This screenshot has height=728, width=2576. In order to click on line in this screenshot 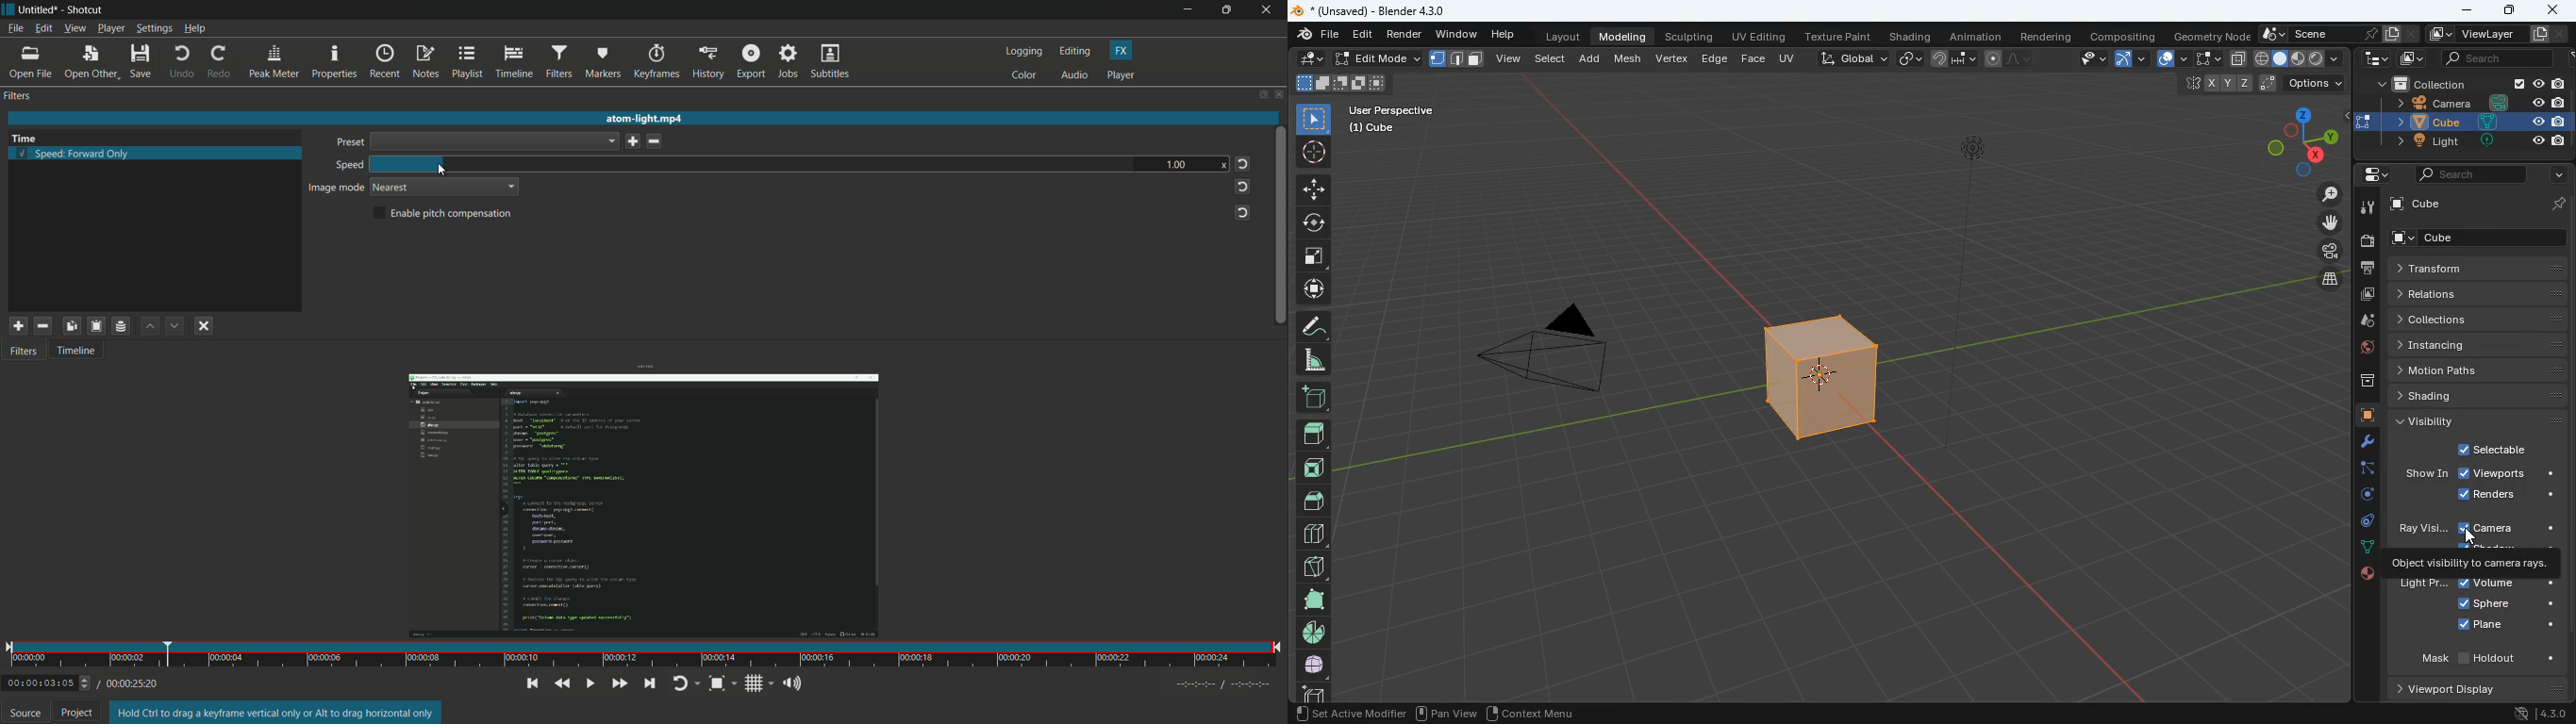, I will do `click(2013, 59)`.